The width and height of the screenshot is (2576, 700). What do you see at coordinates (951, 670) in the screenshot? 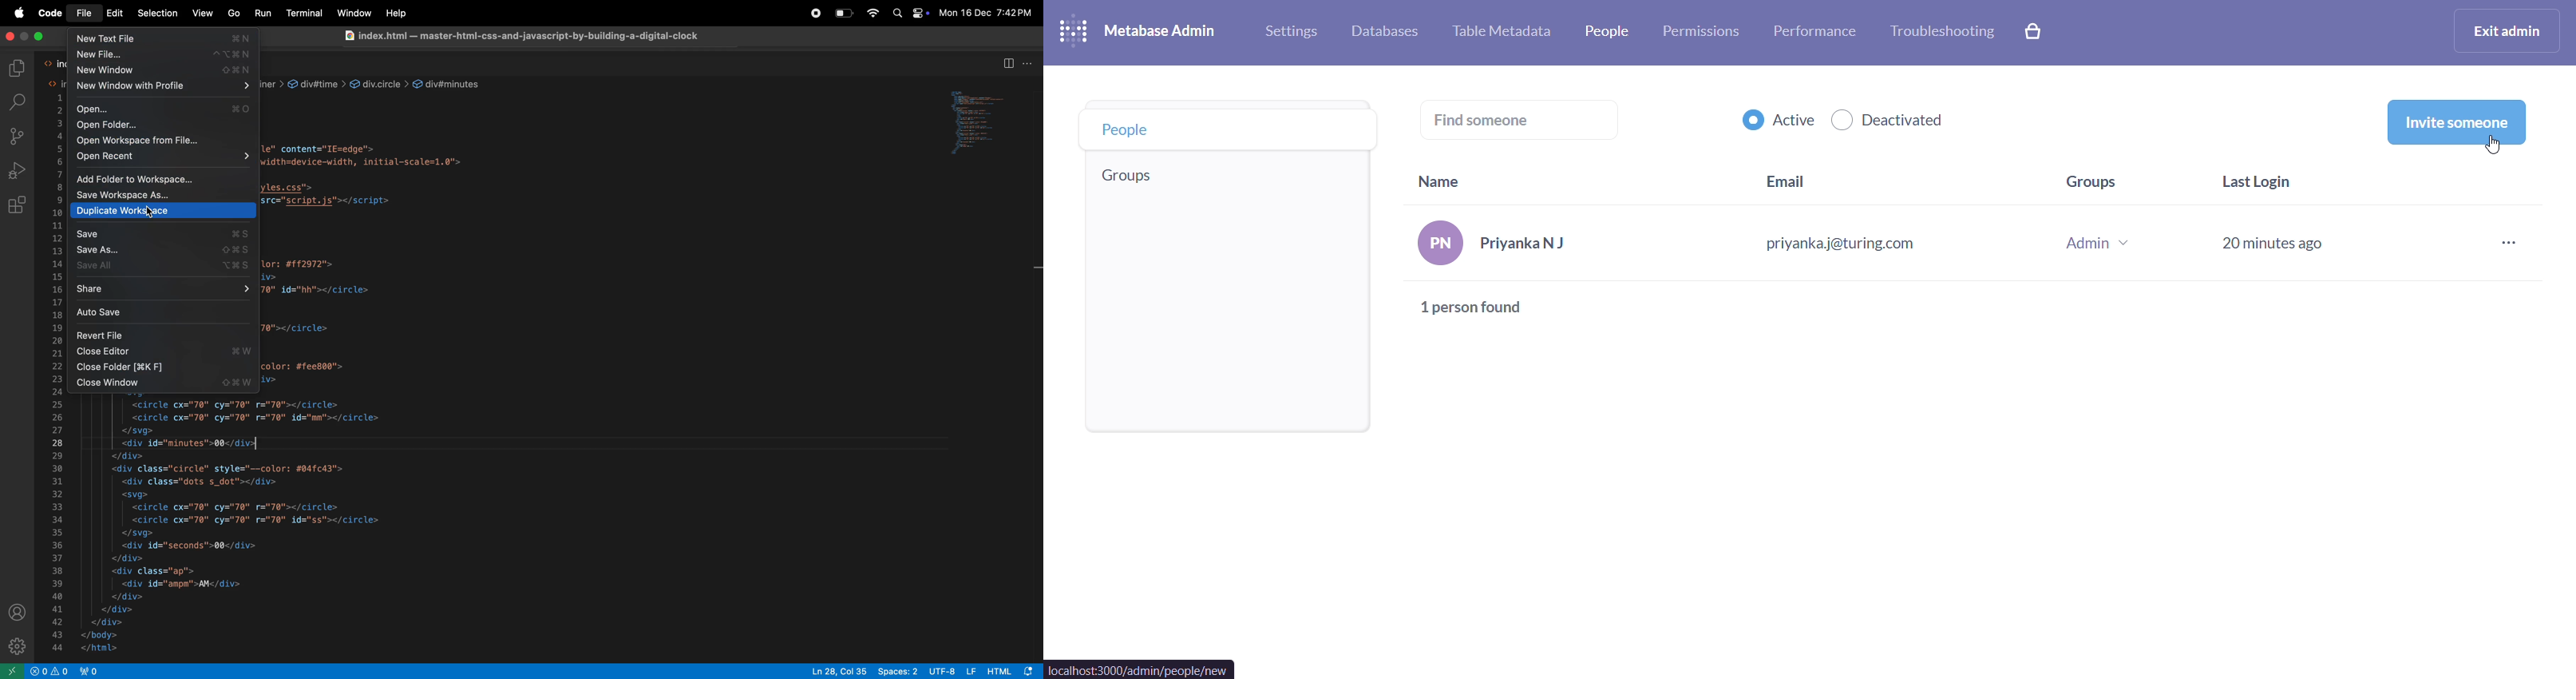
I see `UTF 8 LF` at bounding box center [951, 670].